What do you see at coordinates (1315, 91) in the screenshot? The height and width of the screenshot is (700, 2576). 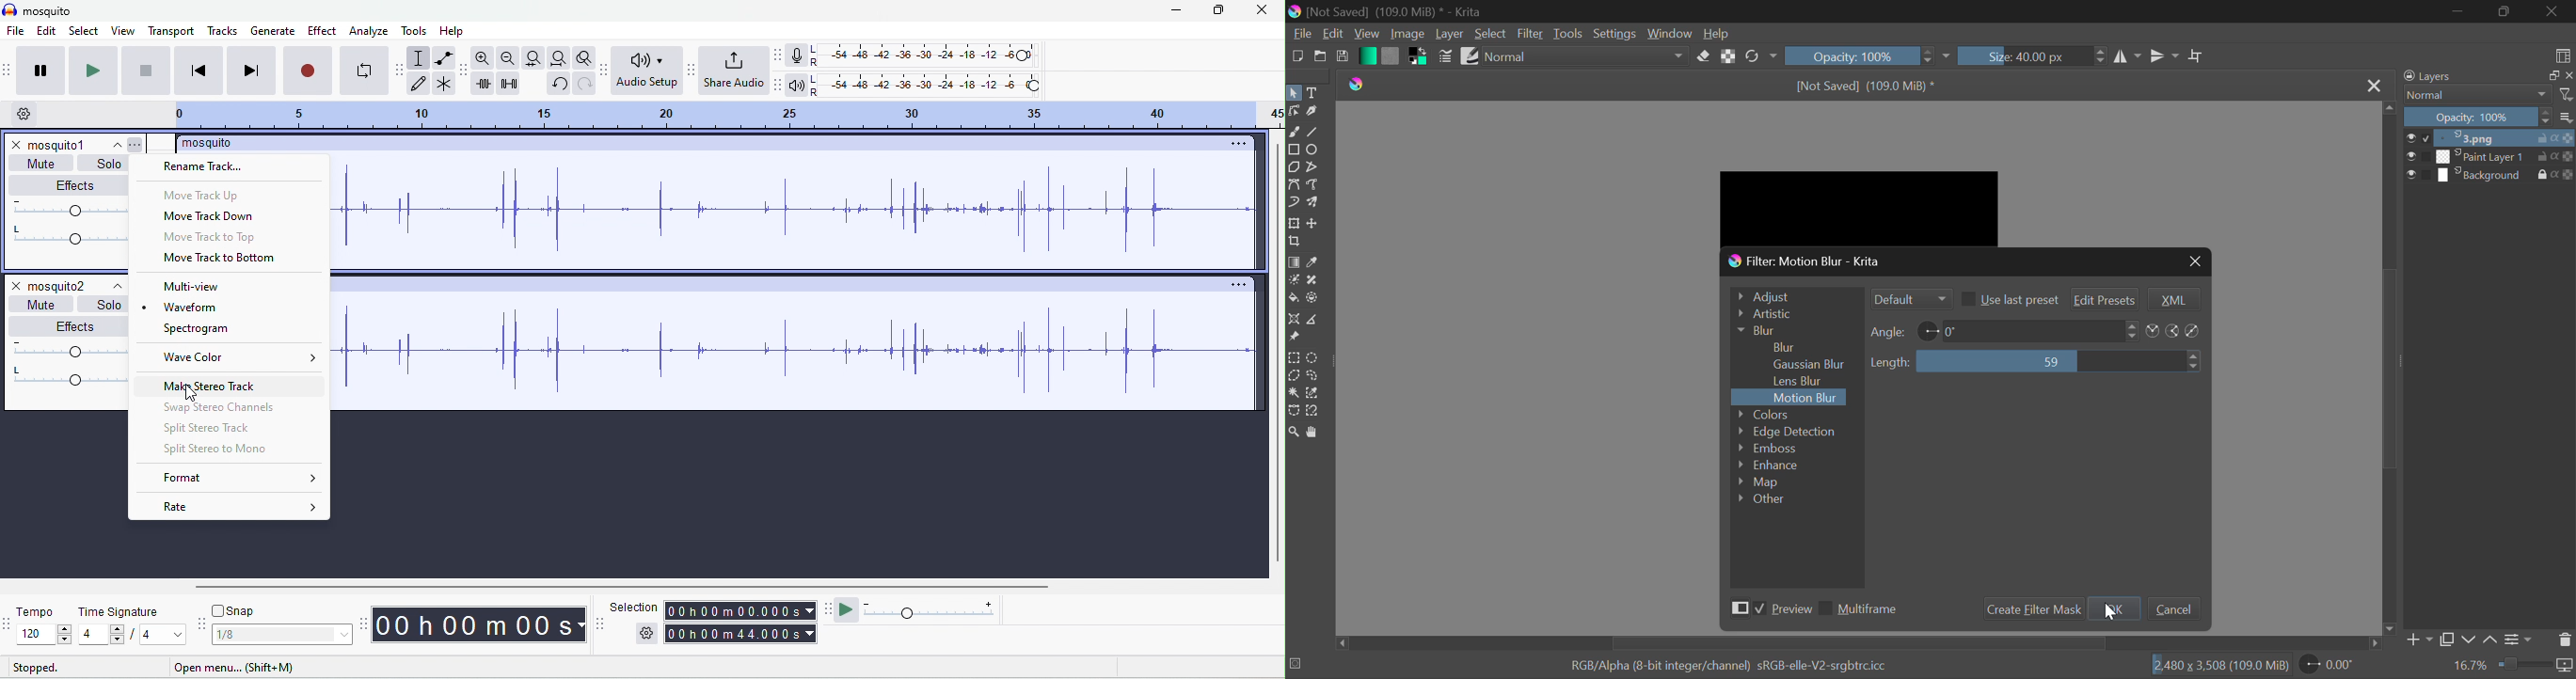 I see `Text` at bounding box center [1315, 91].